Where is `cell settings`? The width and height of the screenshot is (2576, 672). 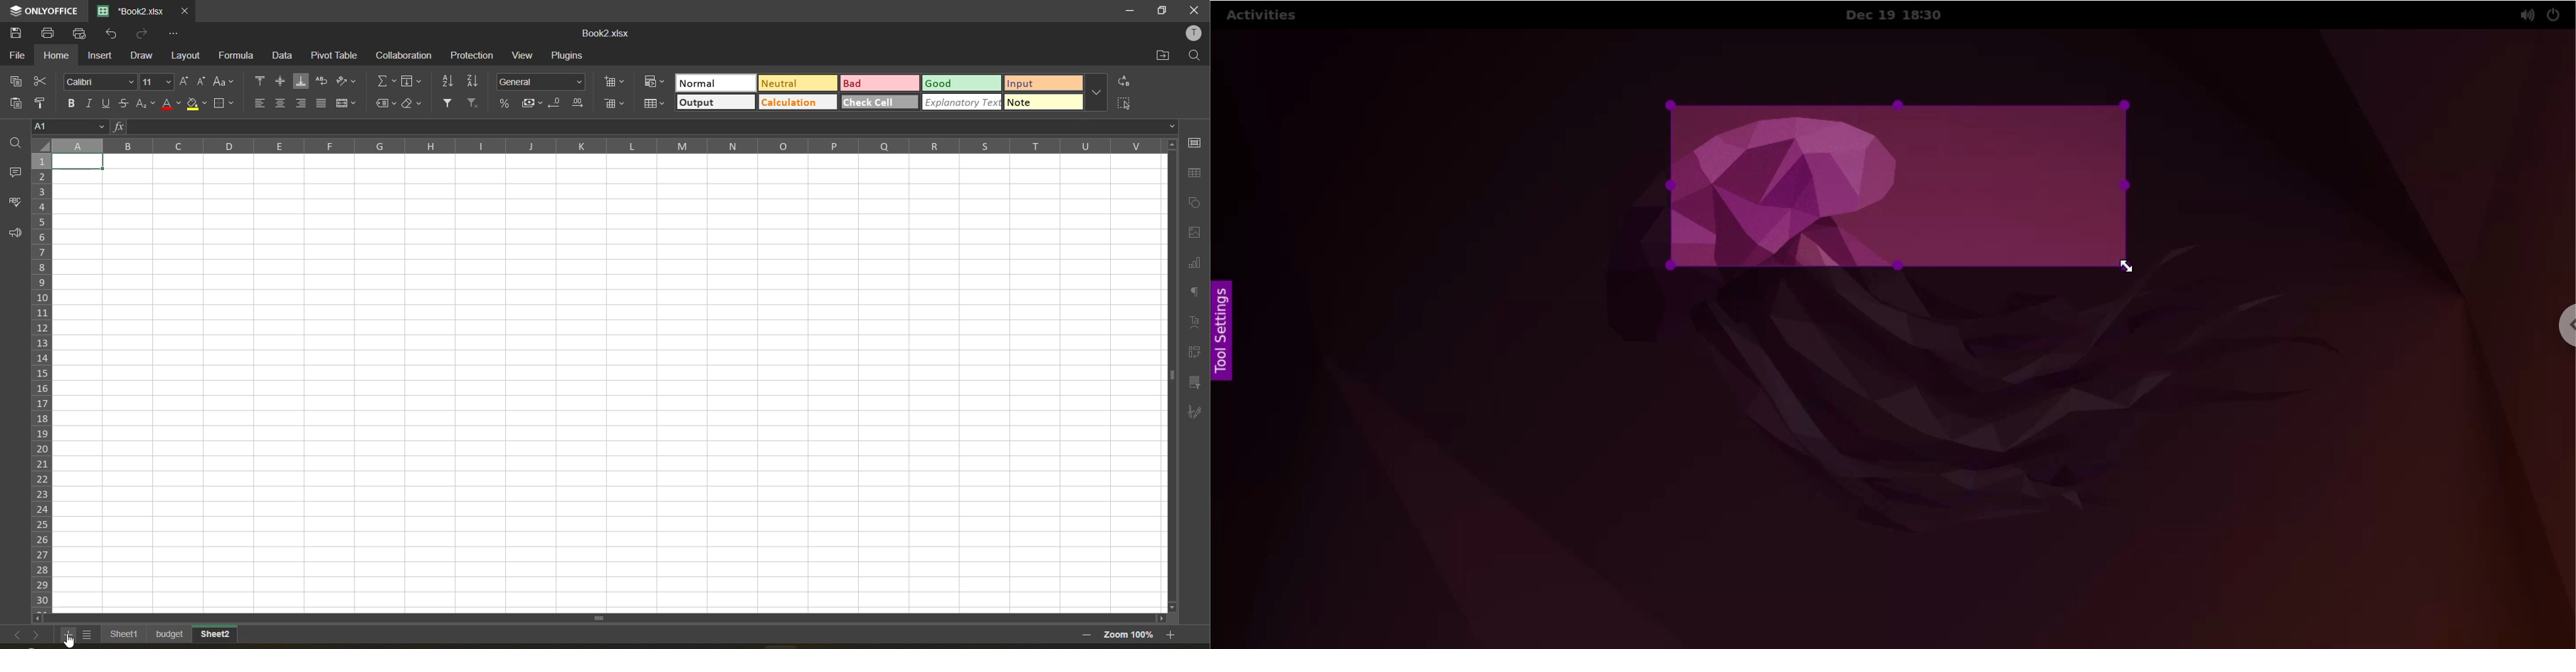 cell settings is located at coordinates (1195, 143).